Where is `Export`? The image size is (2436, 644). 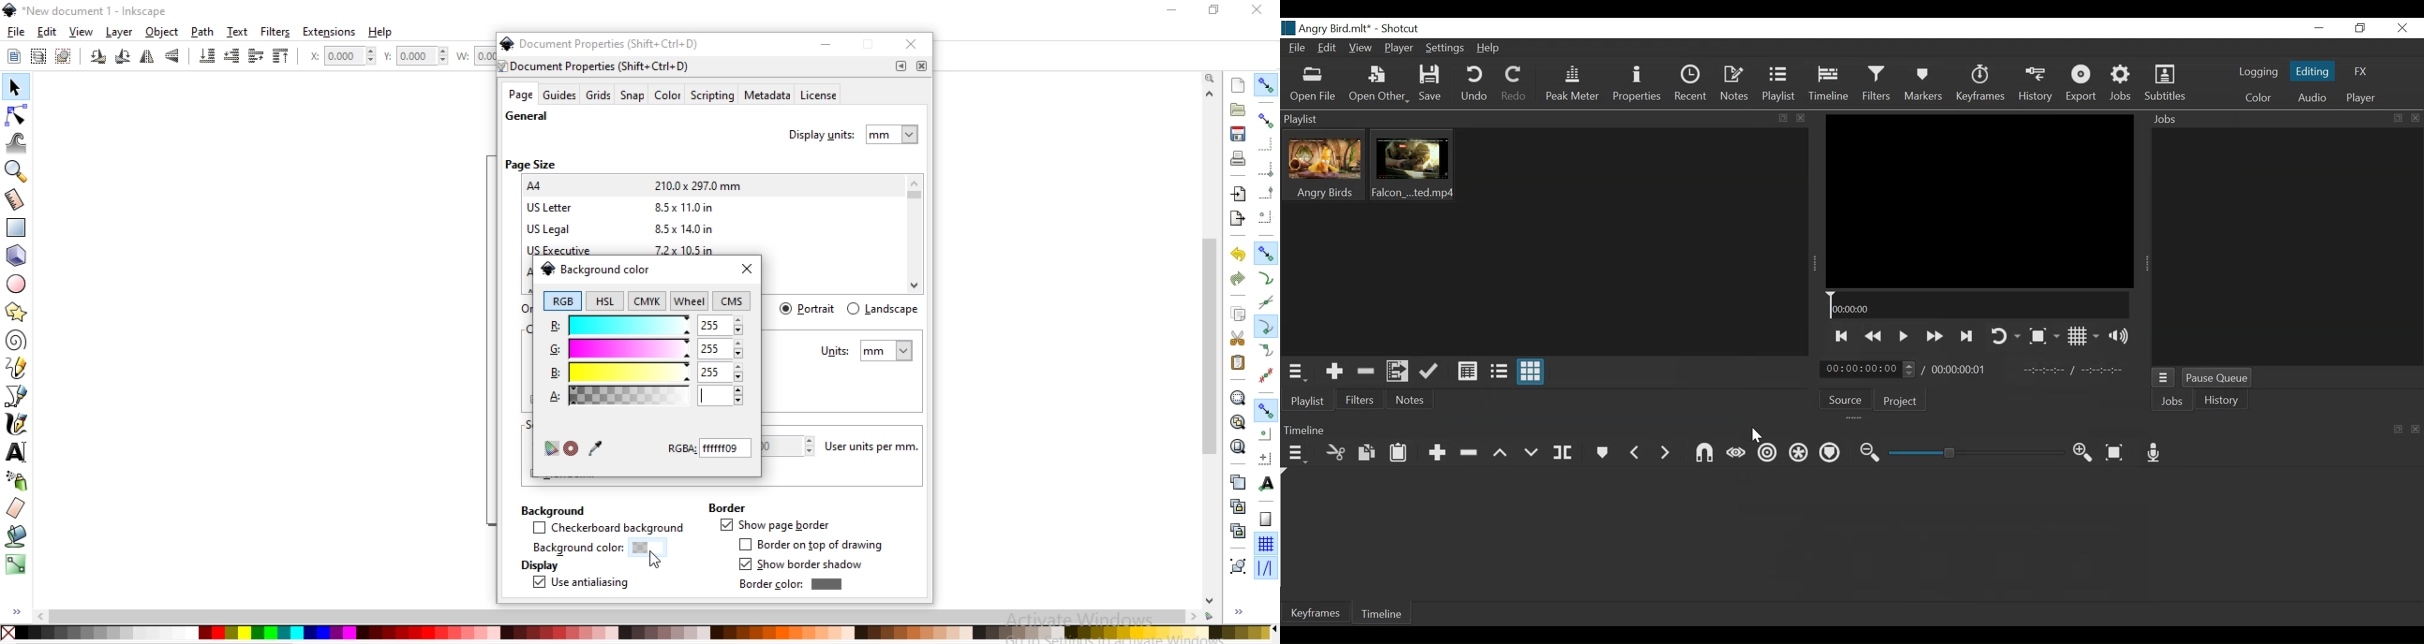
Export is located at coordinates (2083, 83).